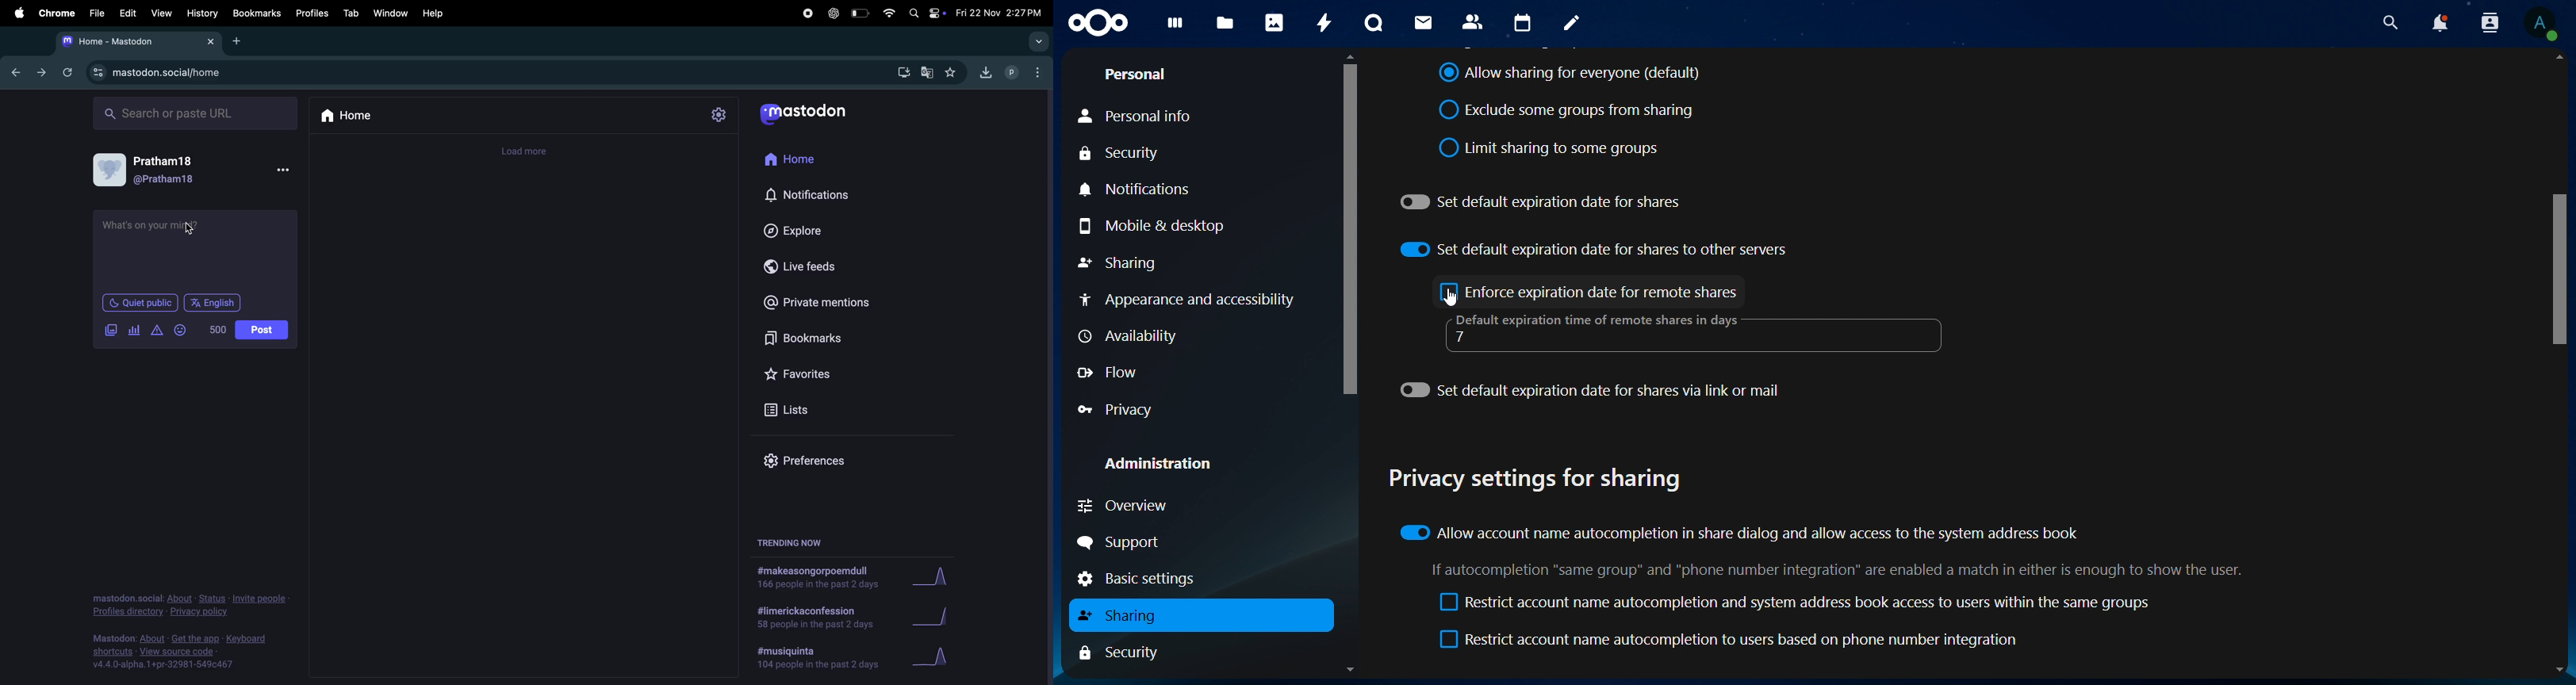  What do you see at coordinates (140, 303) in the screenshot?
I see `quiet public` at bounding box center [140, 303].